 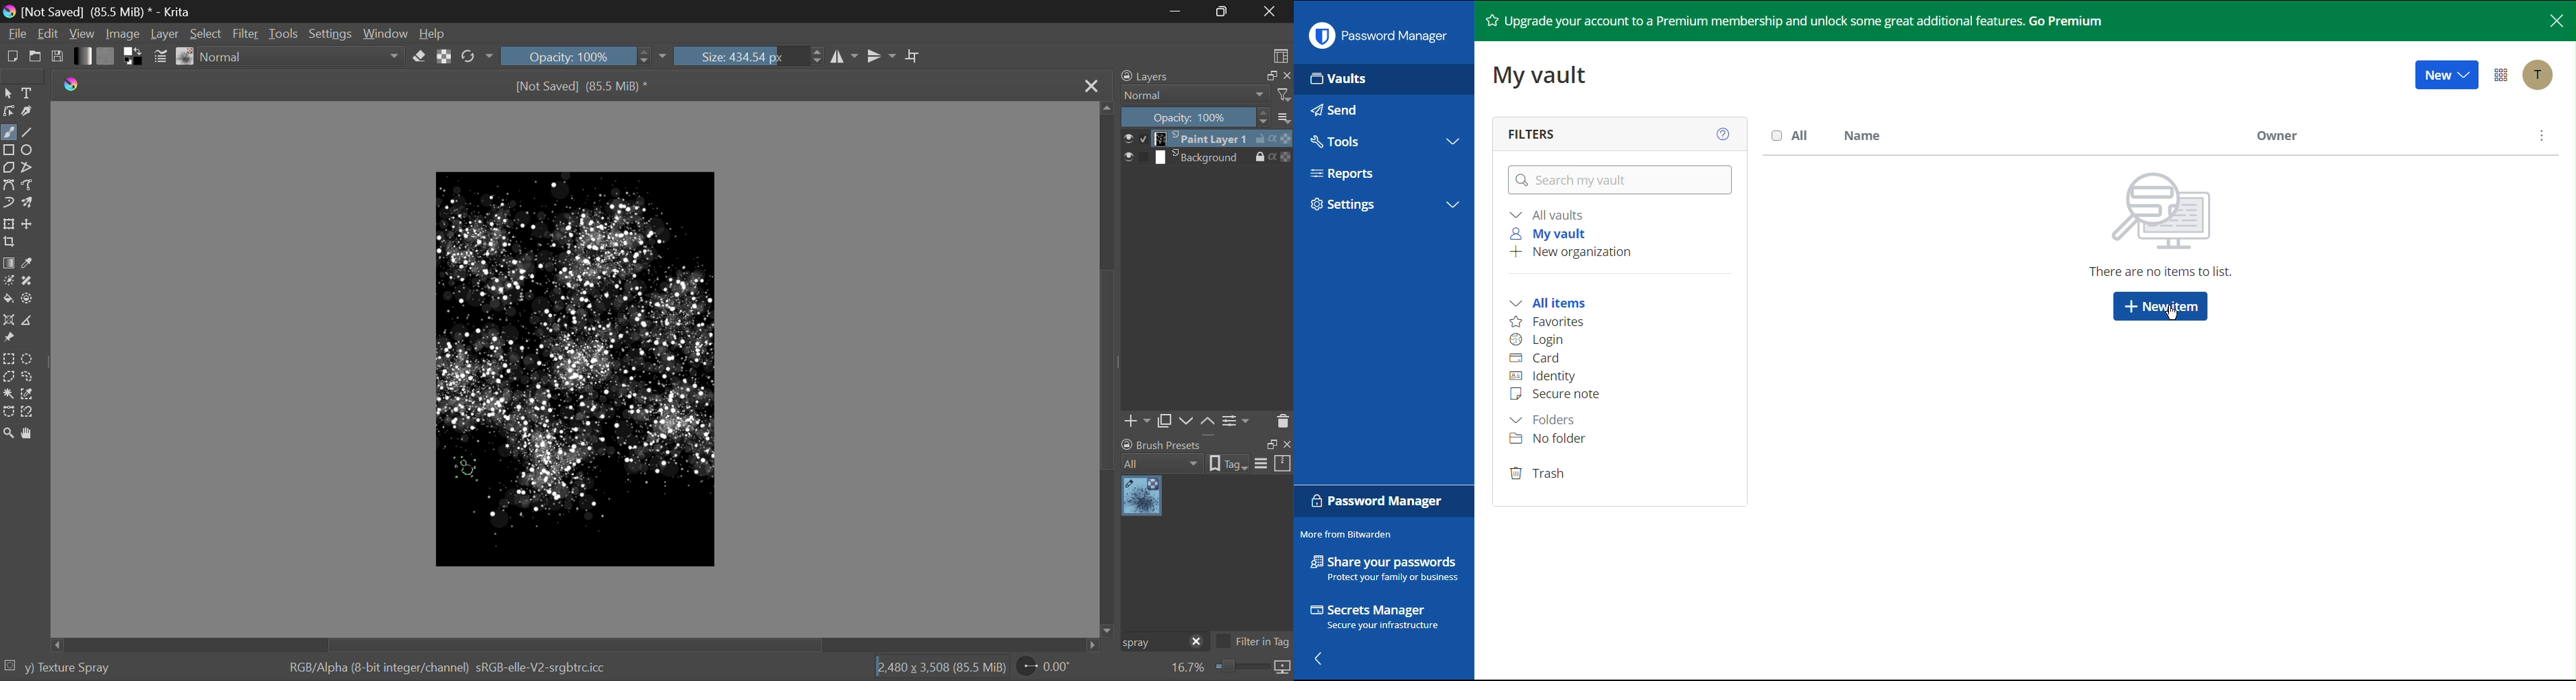 I want to click on Edit, so click(x=49, y=33).